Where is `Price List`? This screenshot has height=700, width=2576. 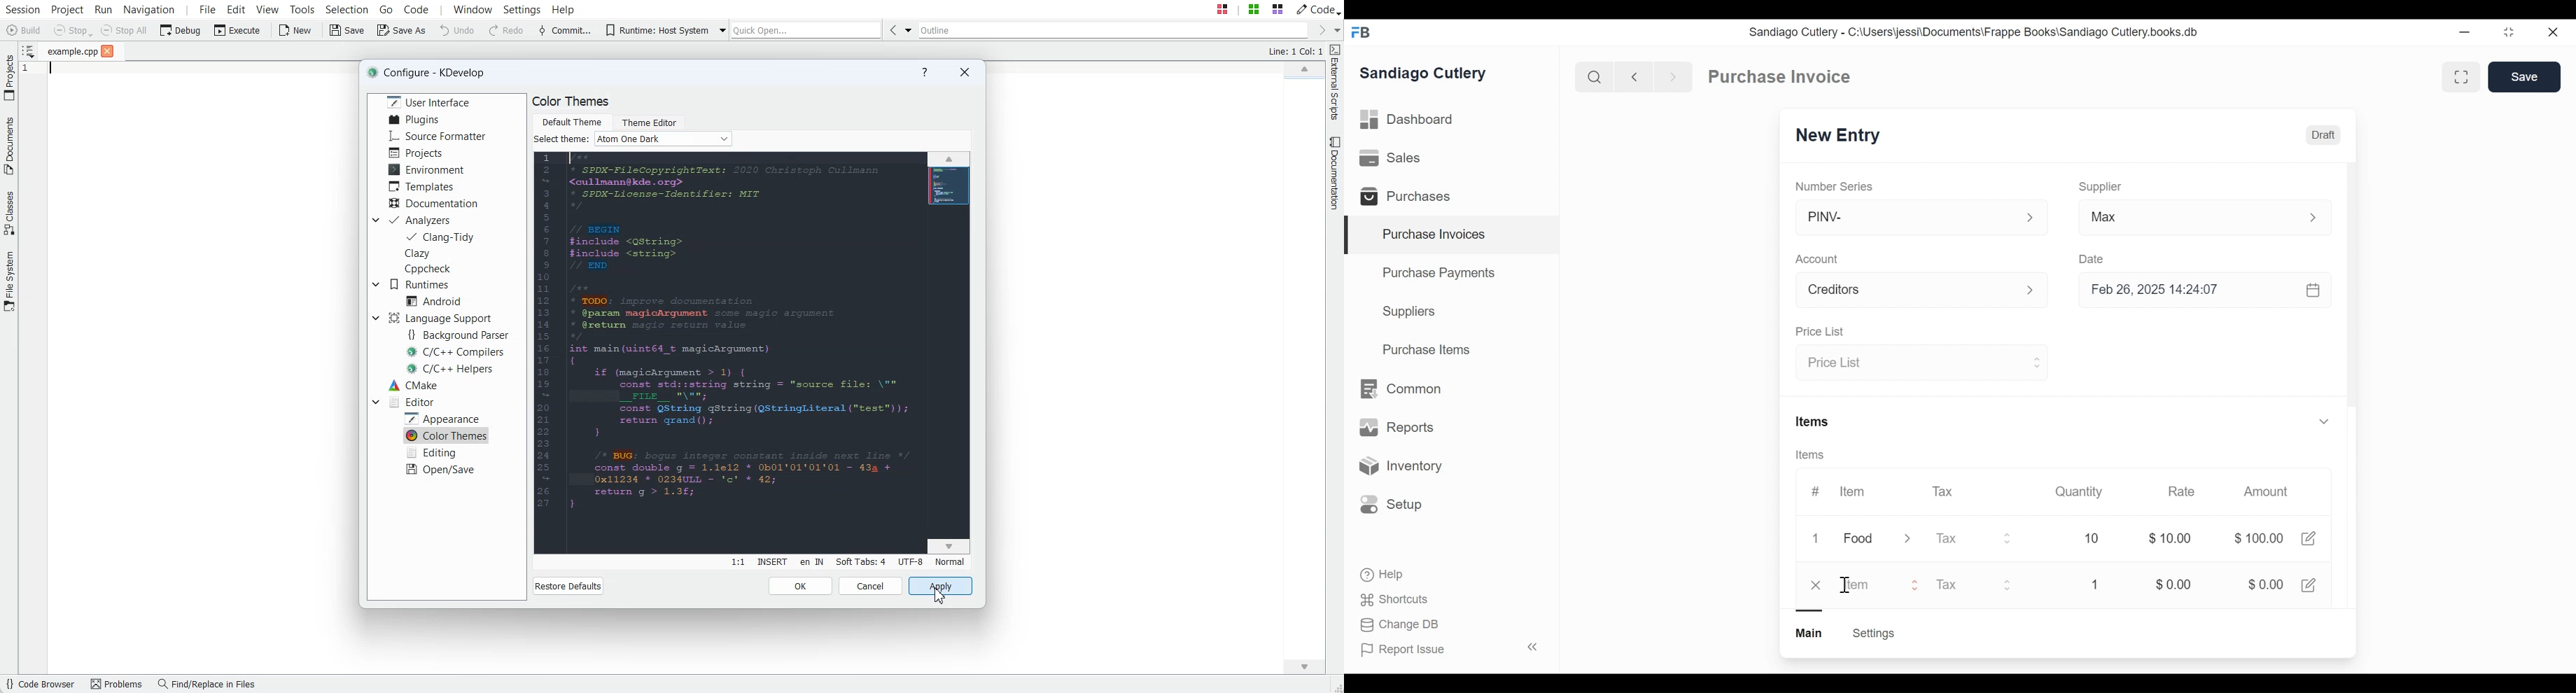
Price List is located at coordinates (1910, 363).